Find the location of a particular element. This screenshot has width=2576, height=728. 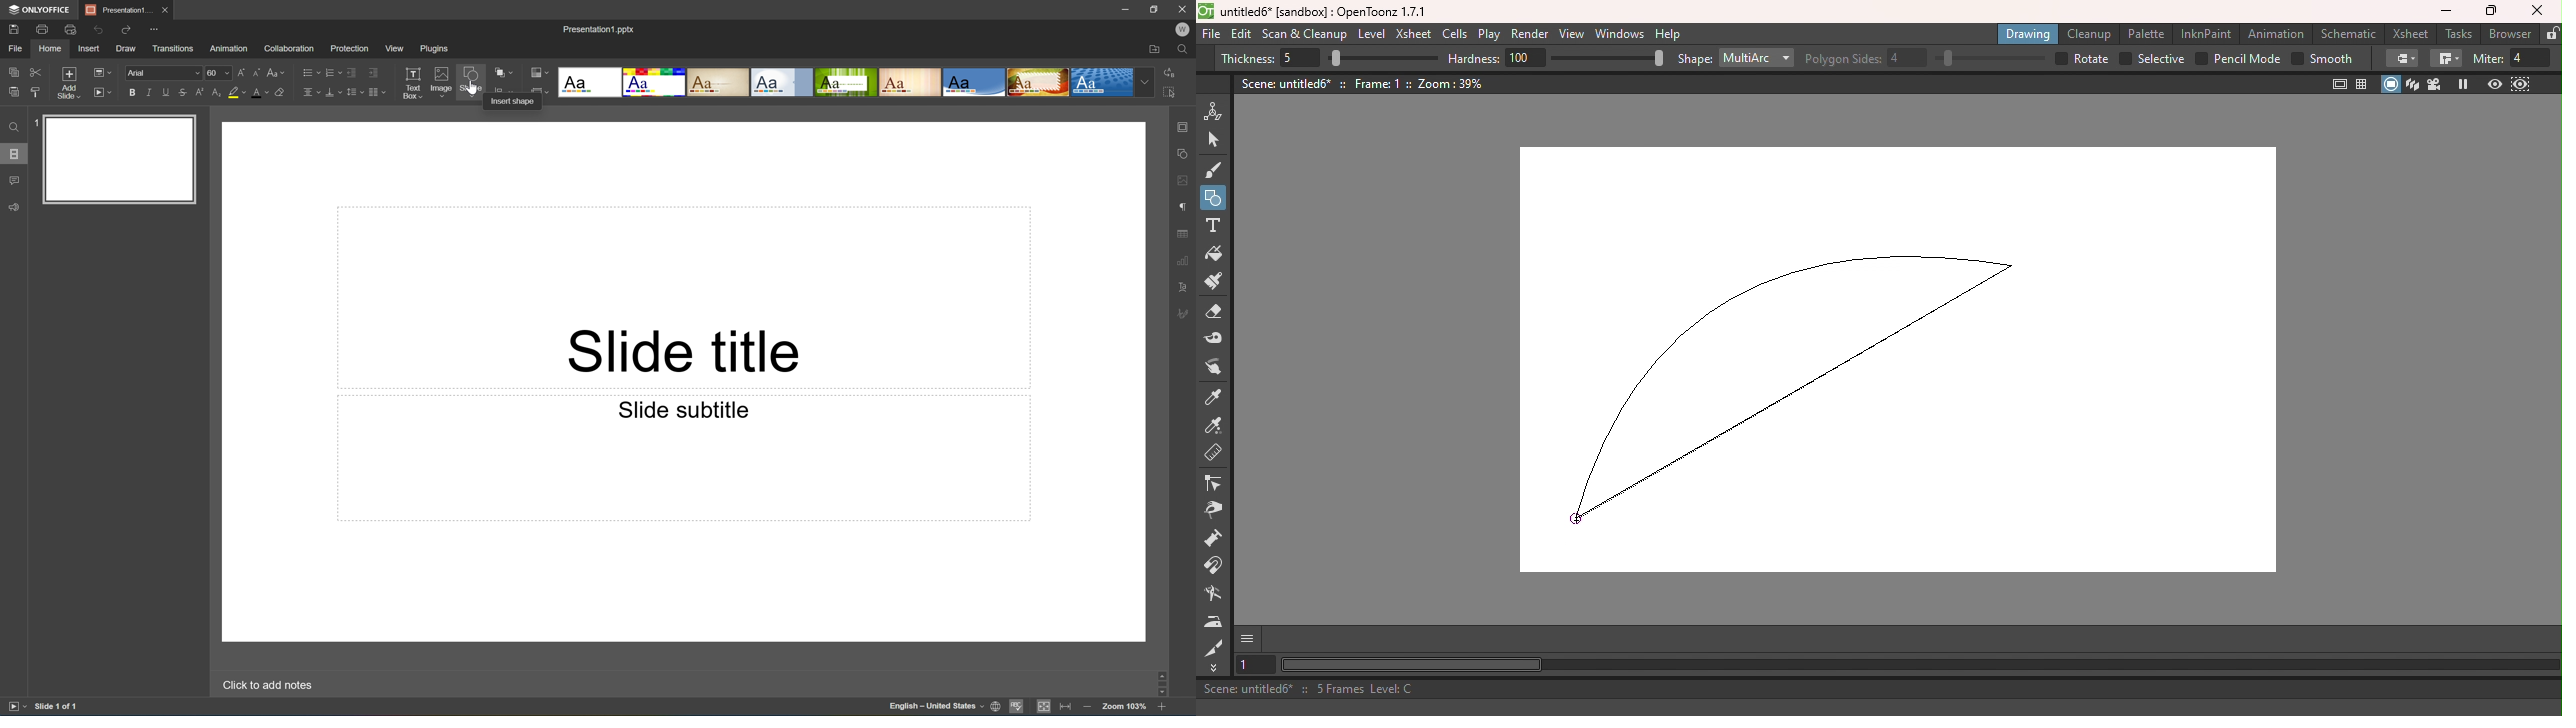

Bold is located at coordinates (131, 92).